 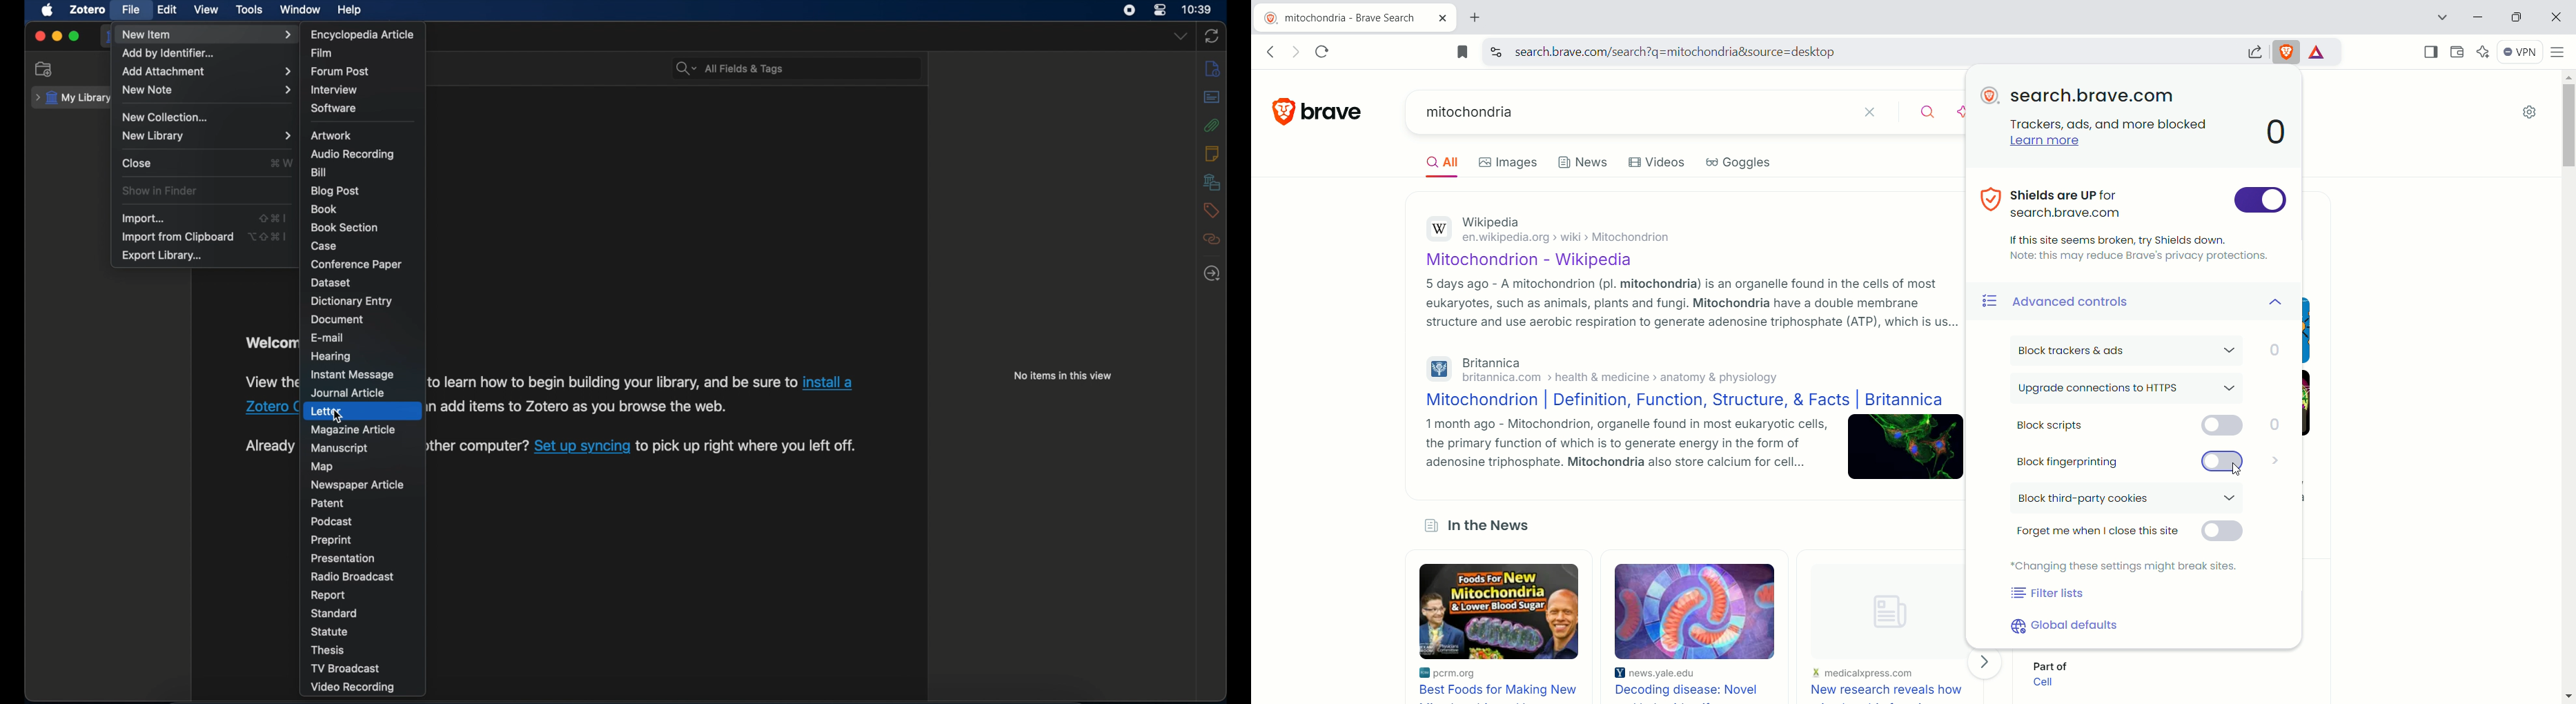 What do you see at coordinates (47, 10) in the screenshot?
I see `apple` at bounding box center [47, 10].